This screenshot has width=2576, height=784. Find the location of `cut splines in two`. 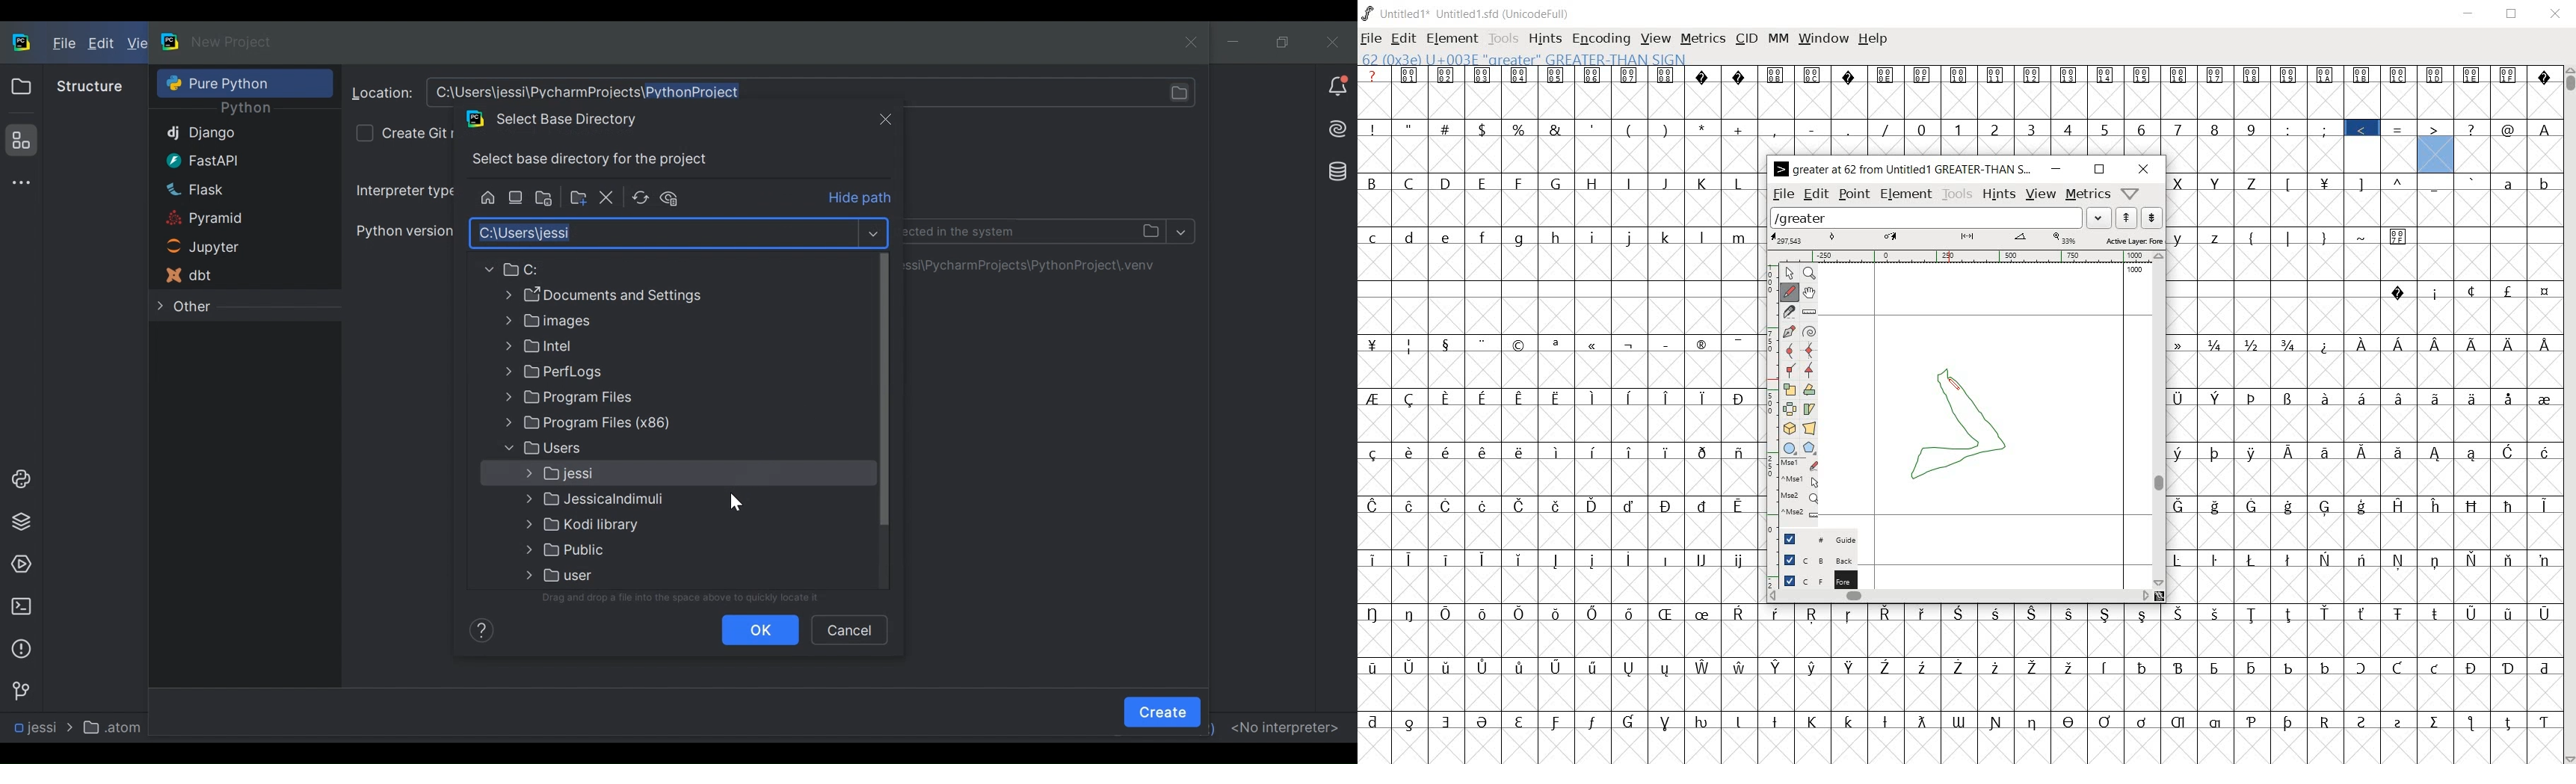

cut splines in two is located at coordinates (1787, 311).